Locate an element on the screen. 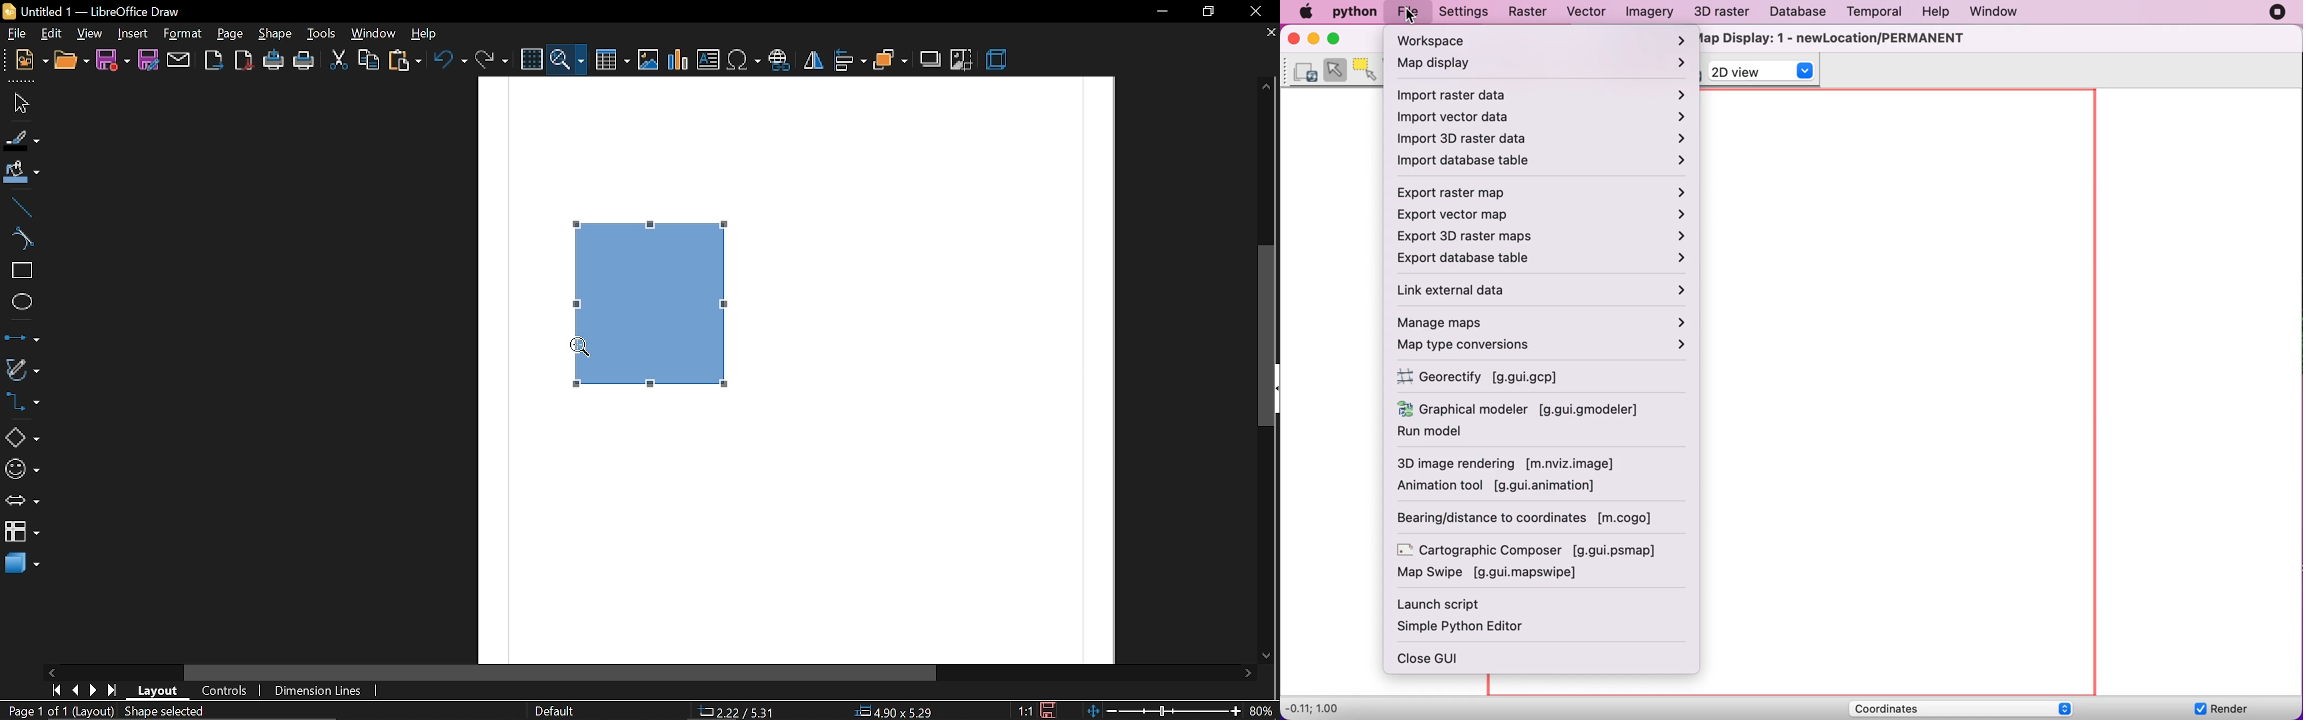 This screenshot has width=2324, height=728. view is located at coordinates (90, 33).